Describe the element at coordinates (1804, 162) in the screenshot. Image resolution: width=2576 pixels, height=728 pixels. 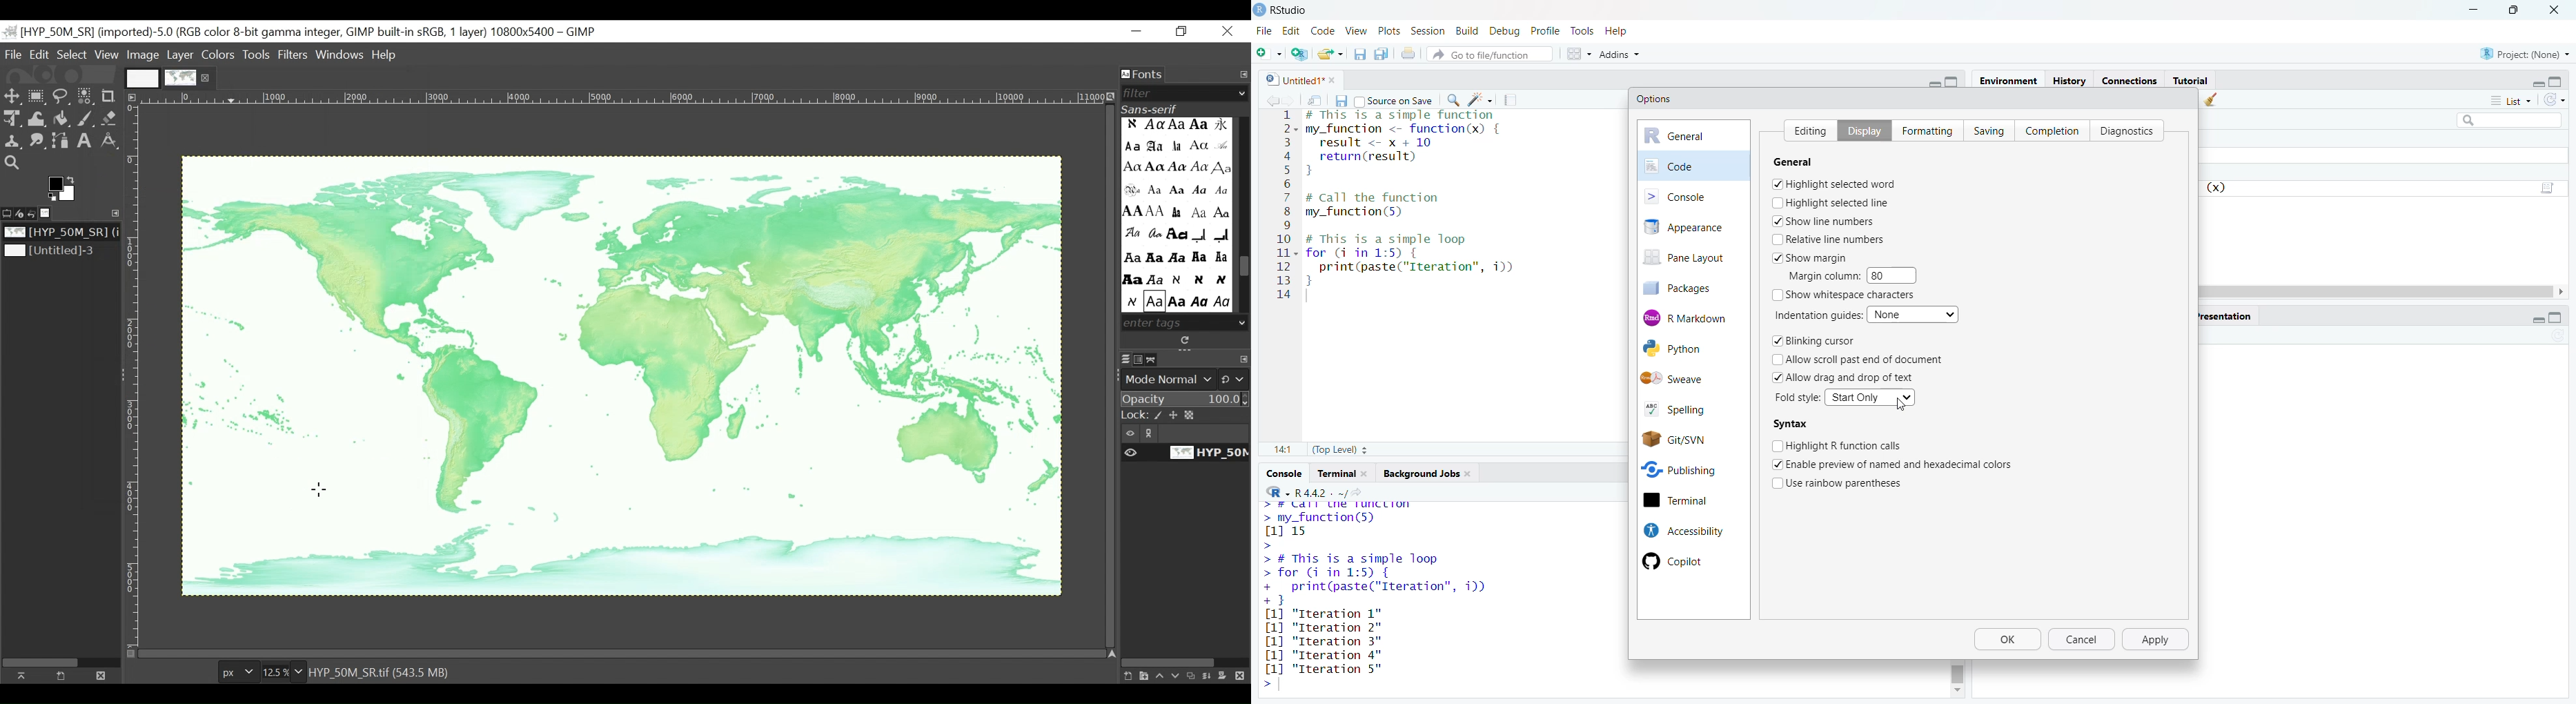
I see `General` at that location.